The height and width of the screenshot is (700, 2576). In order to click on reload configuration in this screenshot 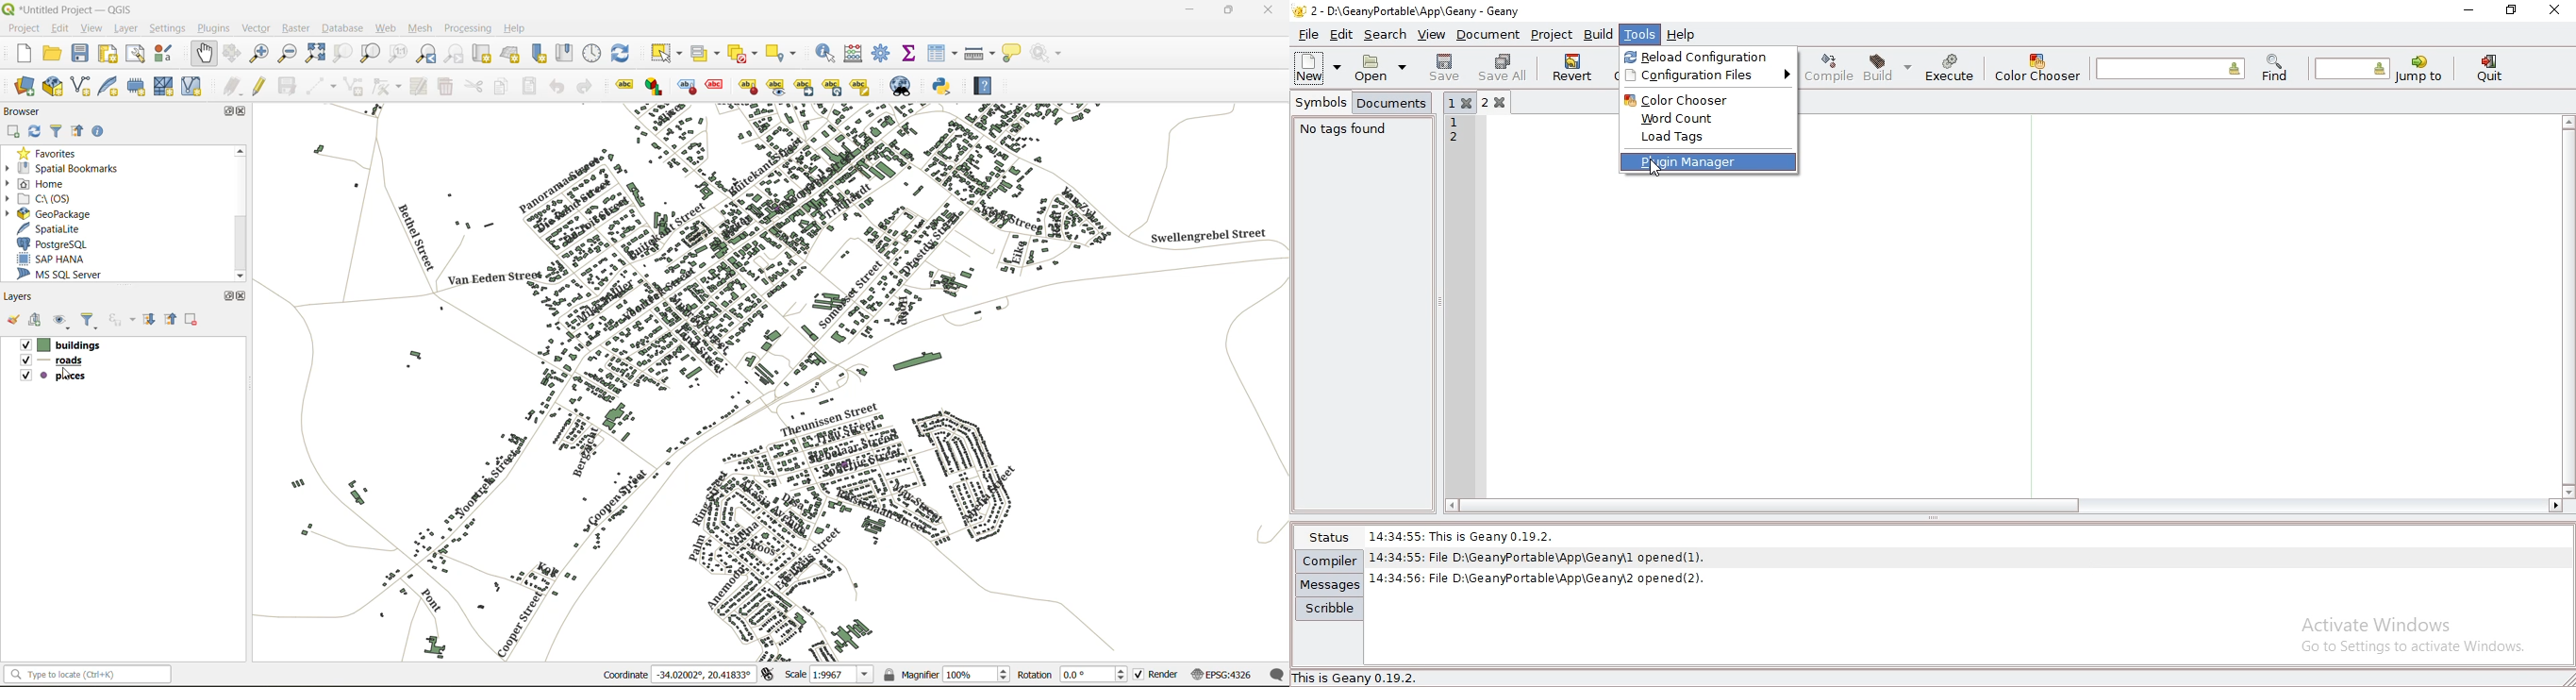, I will do `click(1706, 57)`.